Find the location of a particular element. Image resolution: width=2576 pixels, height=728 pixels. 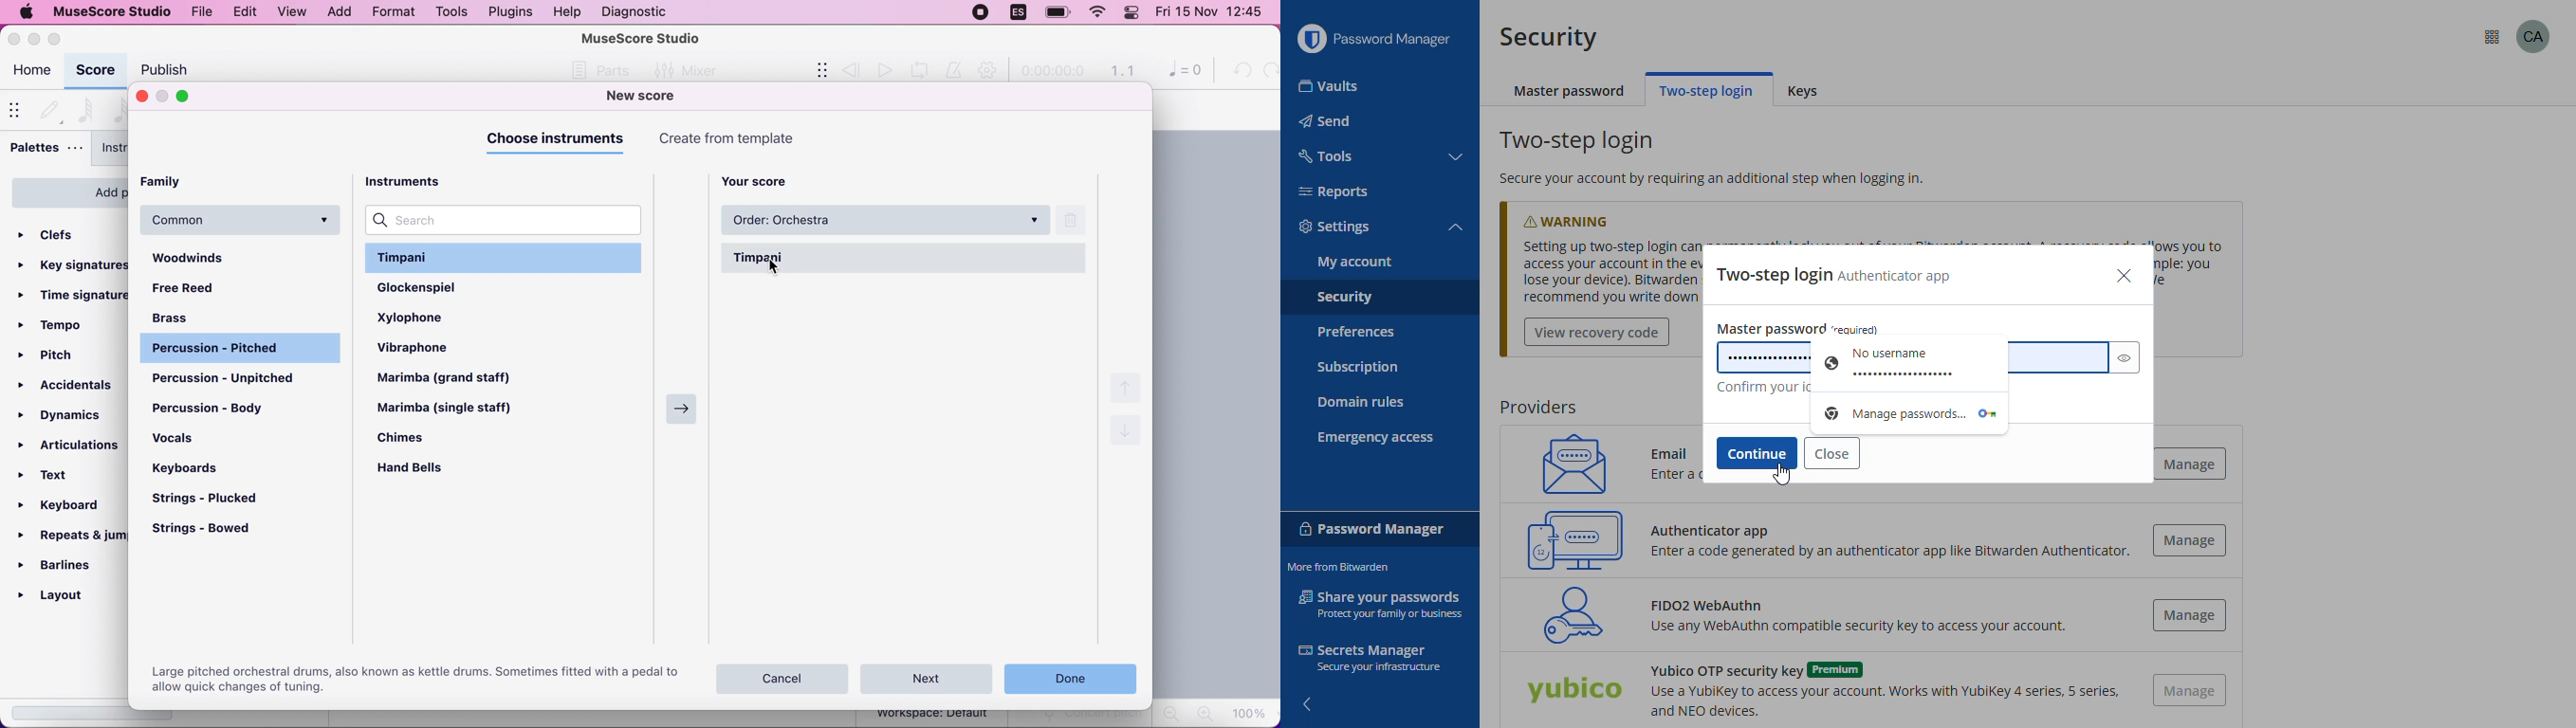

percussion - pitched is located at coordinates (239, 349).